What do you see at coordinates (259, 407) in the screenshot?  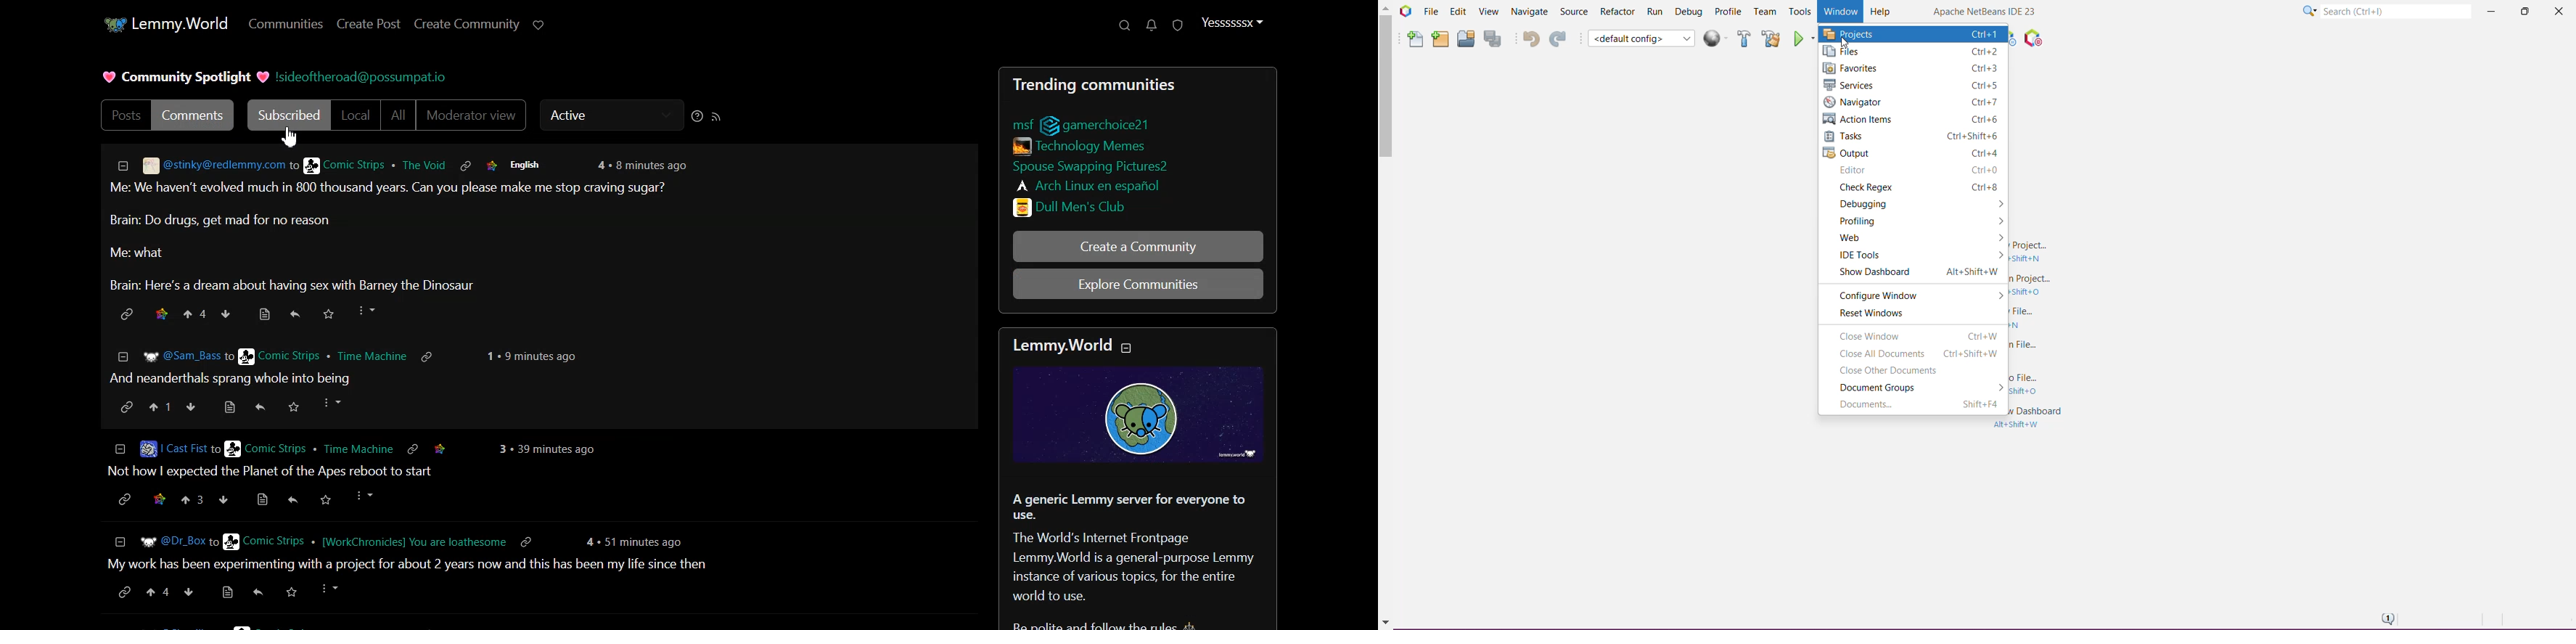 I see `share` at bounding box center [259, 407].